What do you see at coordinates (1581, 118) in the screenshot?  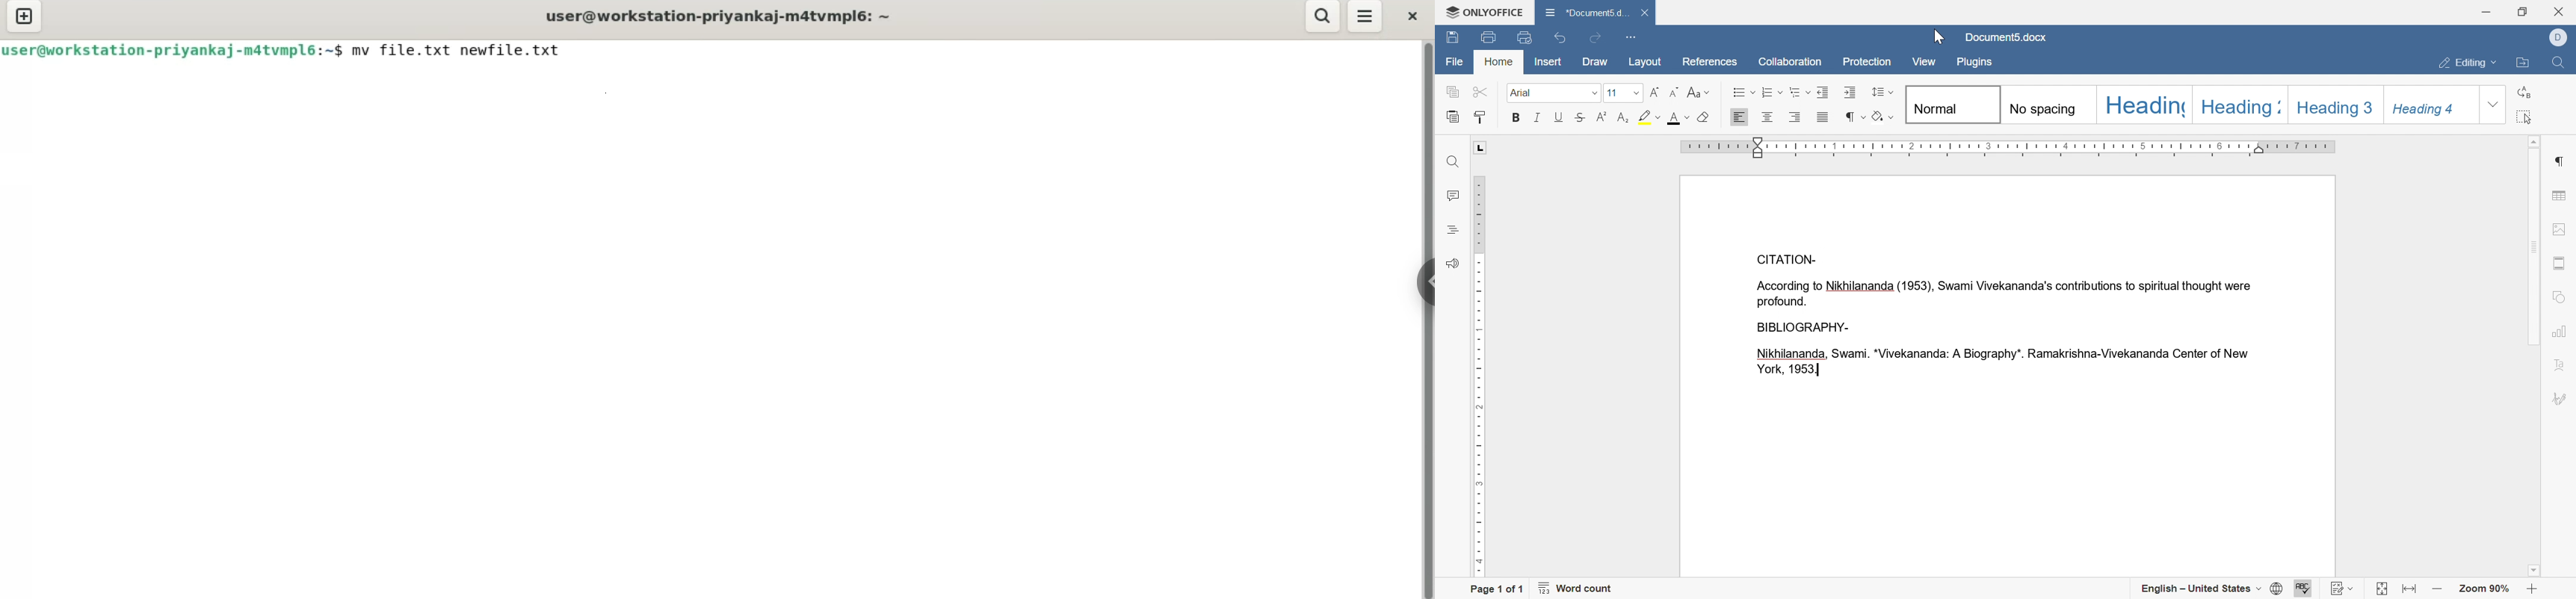 I see `strikethrough` at bounding box center [1581, 118].